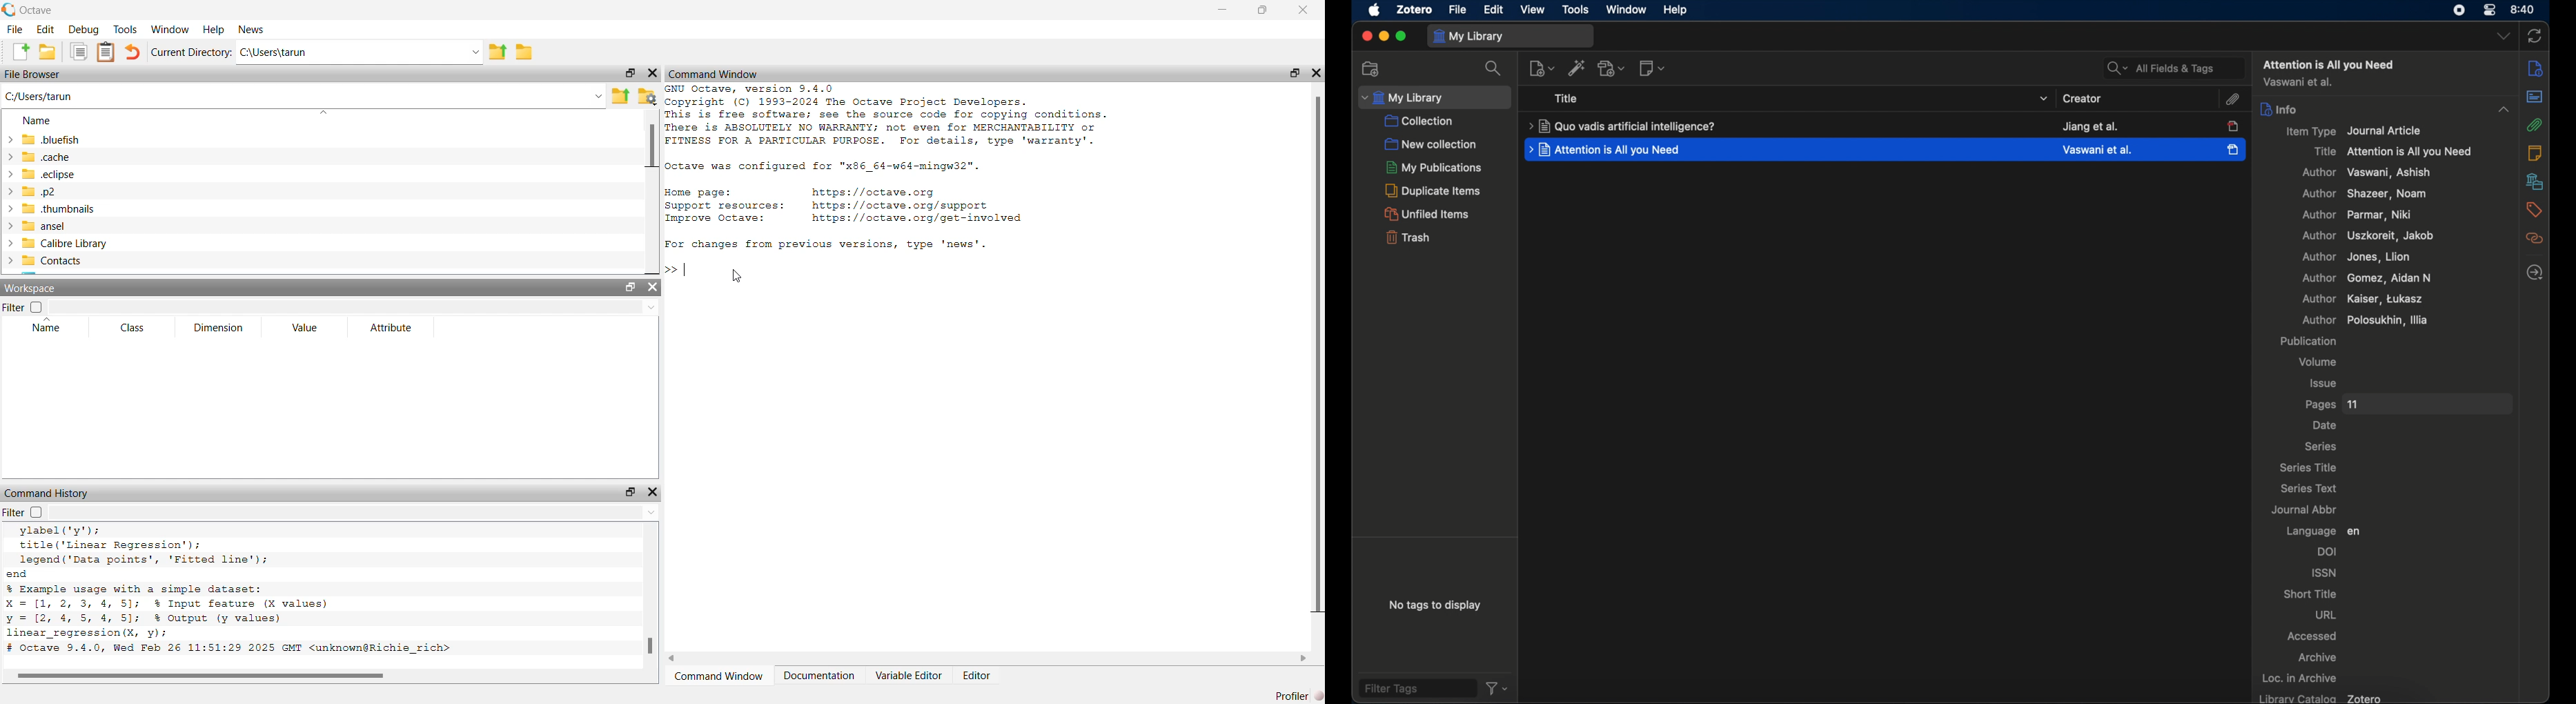 This screenshot has width=2576, height=728. What do you see at coordinates (2535, 68) in the screenshot?
I see `sidebar settings` at bounding box center [2535, 68].